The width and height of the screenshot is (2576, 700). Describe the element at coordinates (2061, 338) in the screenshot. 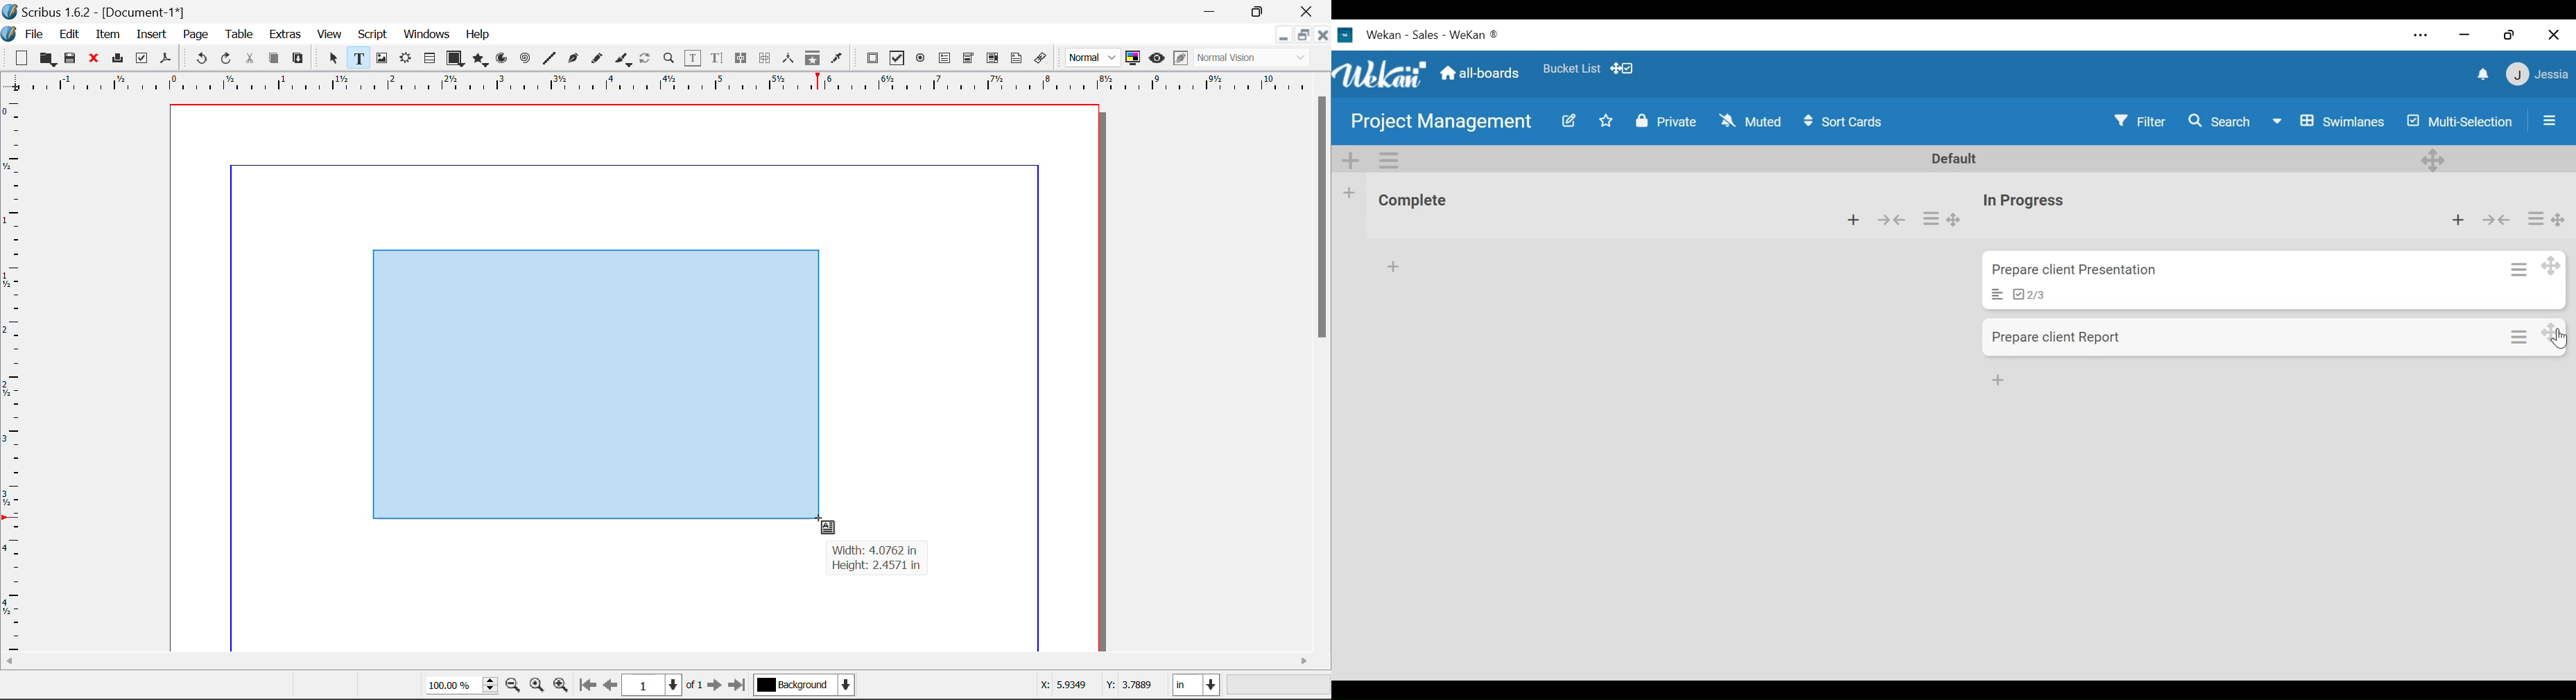

I see `Prepare client report` at that location.